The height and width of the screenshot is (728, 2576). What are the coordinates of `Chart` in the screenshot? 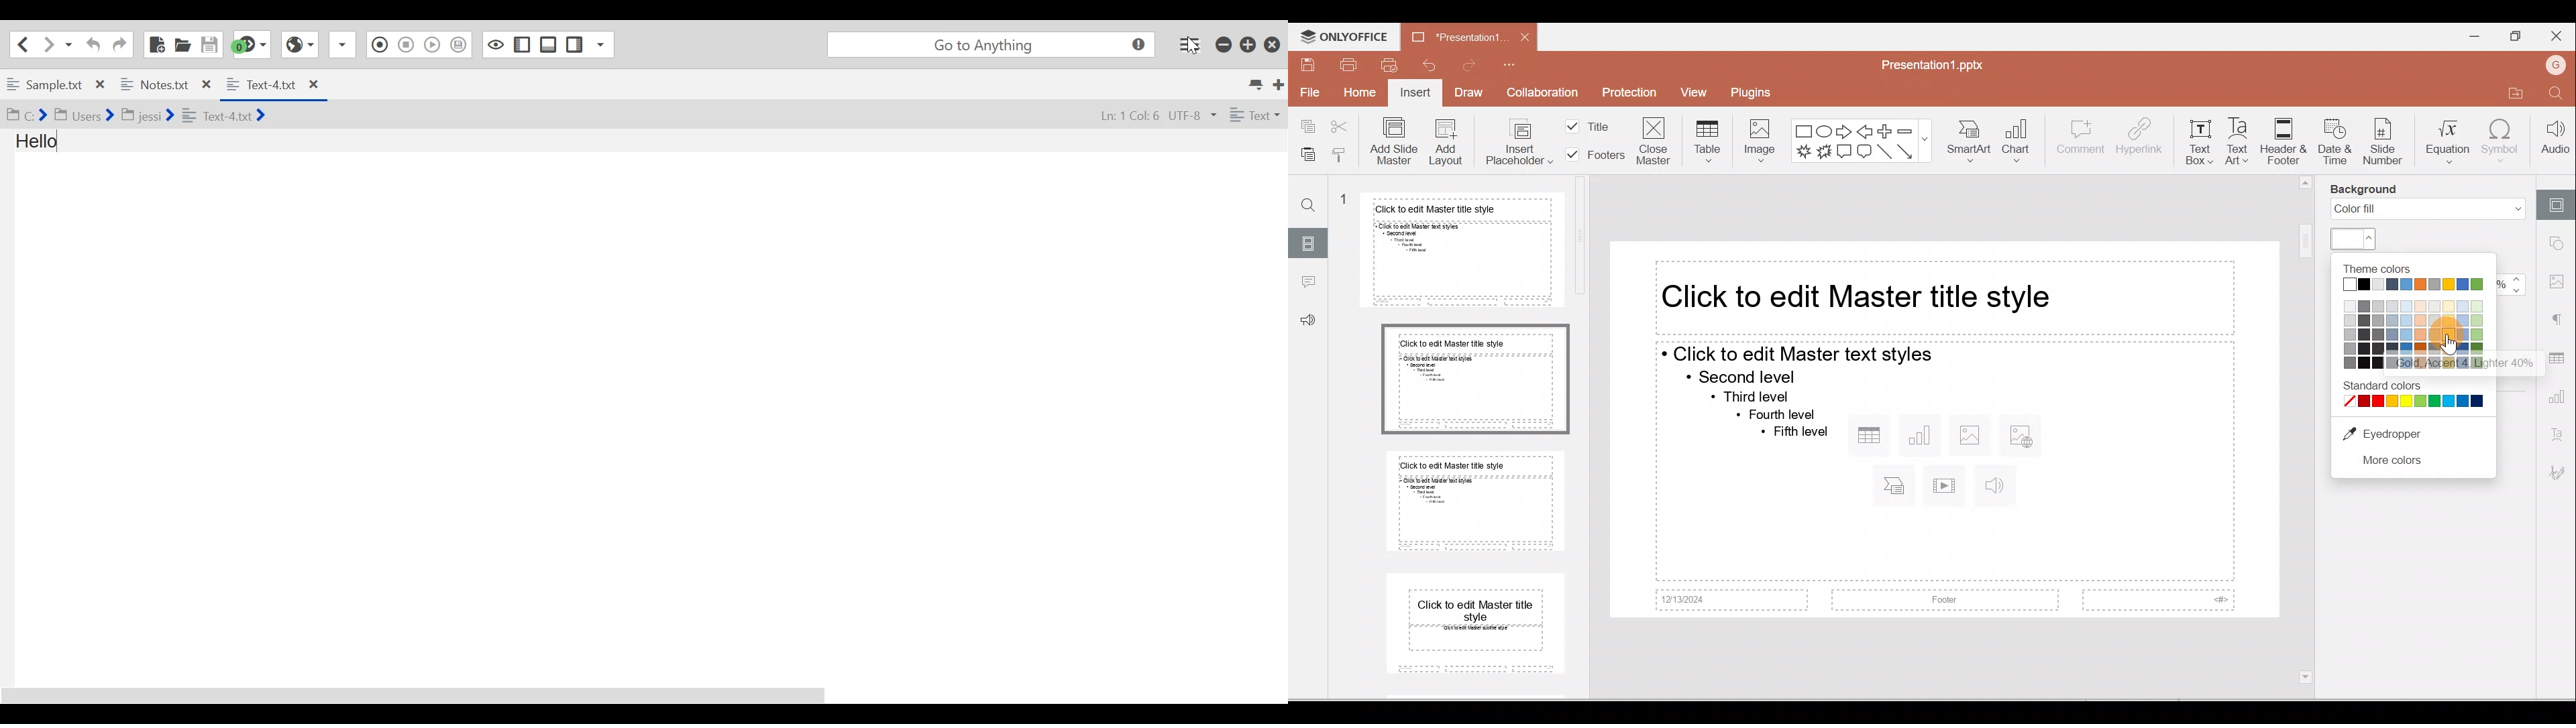 It's located at (2021, 137).